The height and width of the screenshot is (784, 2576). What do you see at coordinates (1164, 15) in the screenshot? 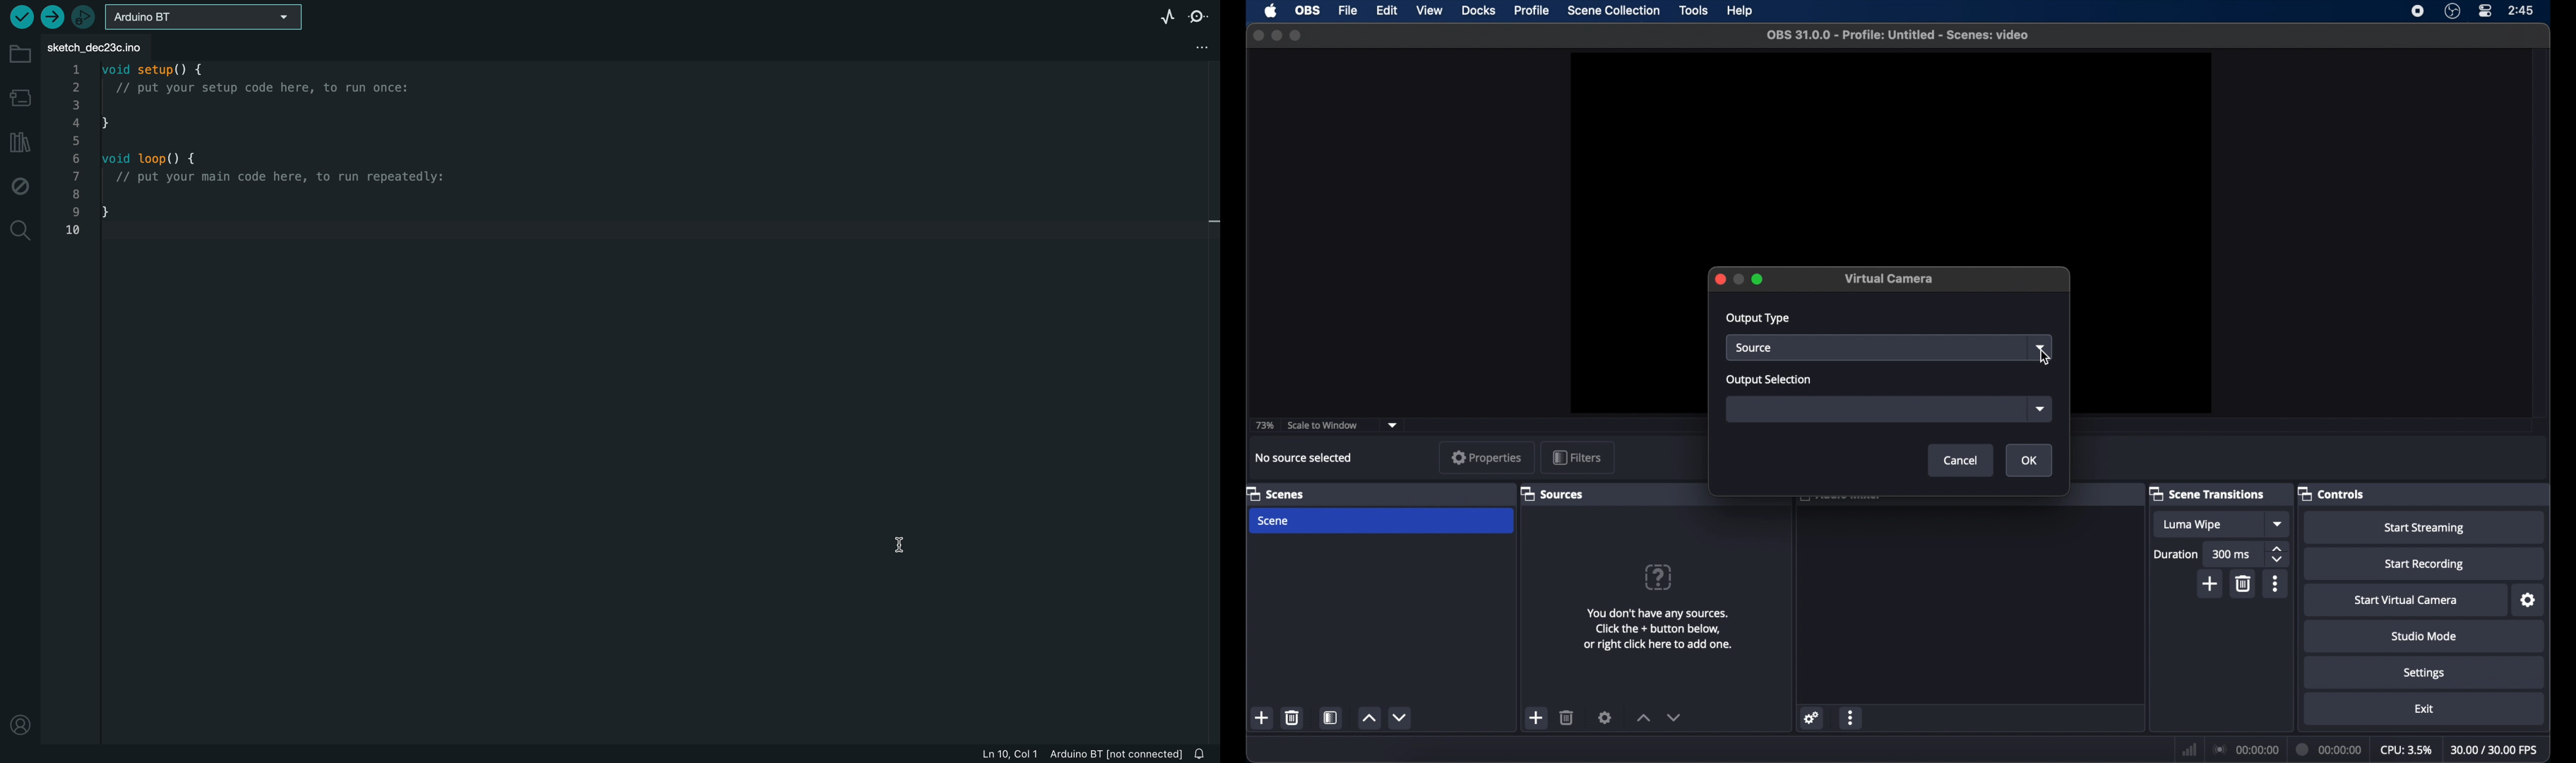
I see `serial plotter` at bounding box center [1164, 15].